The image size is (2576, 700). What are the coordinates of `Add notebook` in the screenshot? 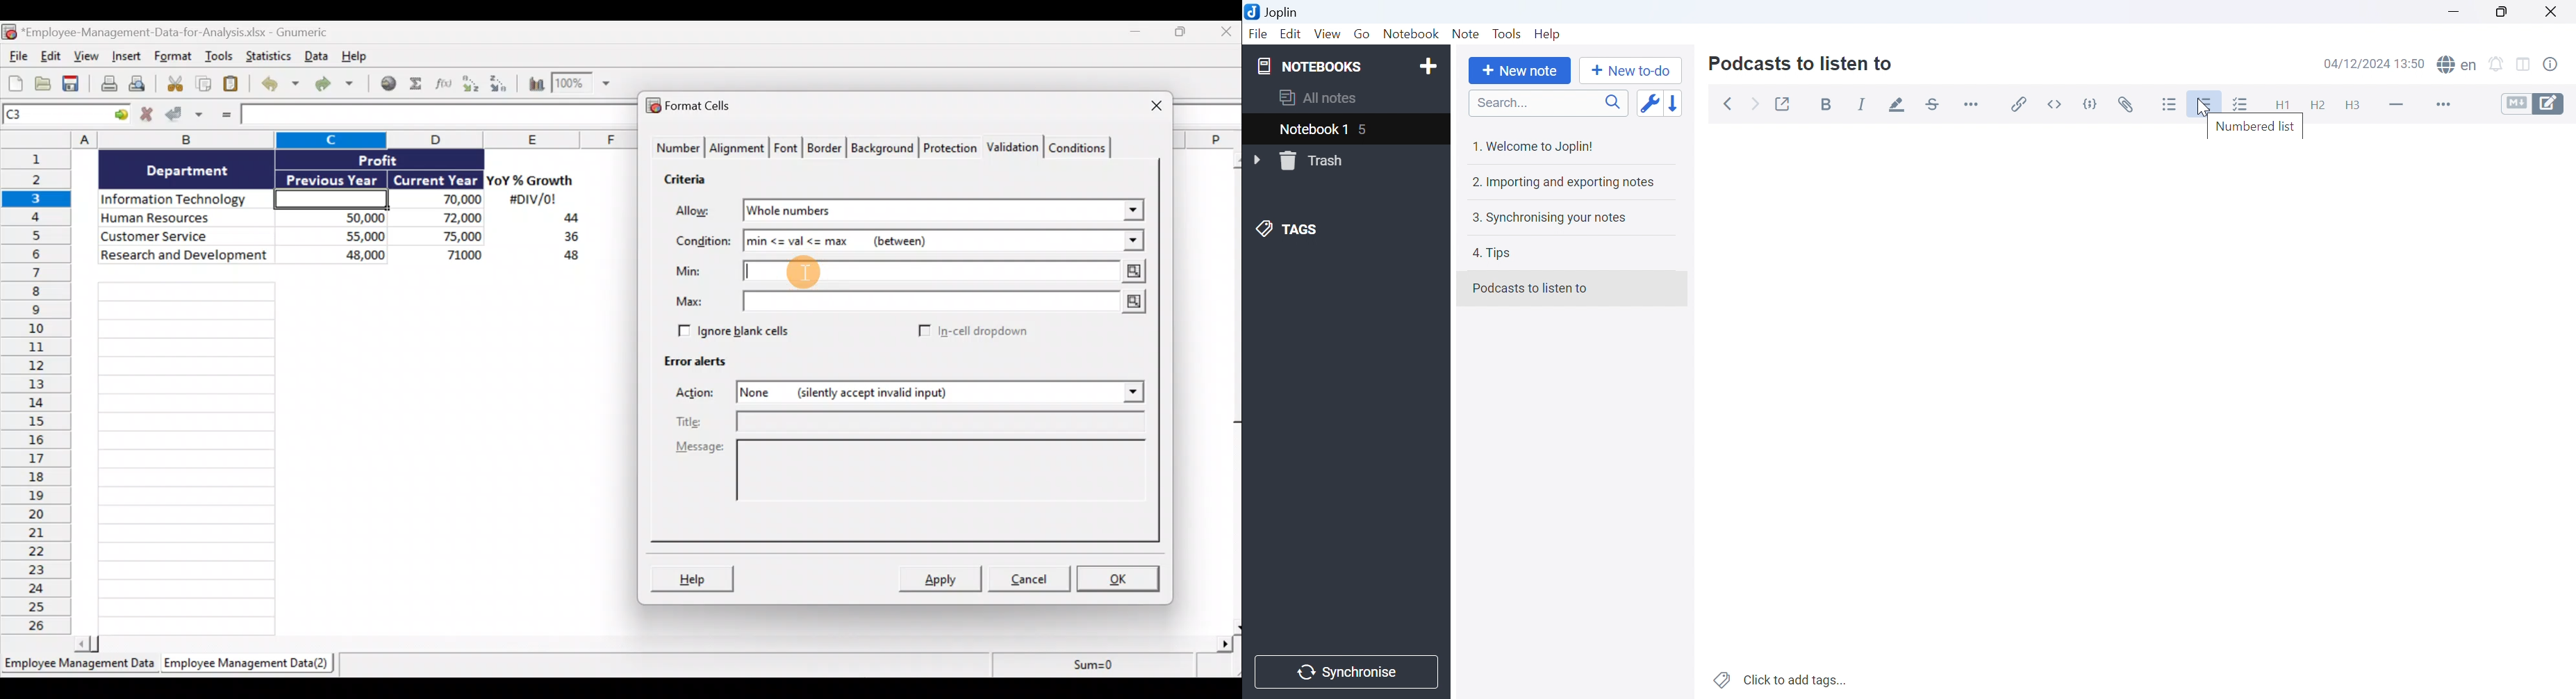 It's located at (1428, 68).